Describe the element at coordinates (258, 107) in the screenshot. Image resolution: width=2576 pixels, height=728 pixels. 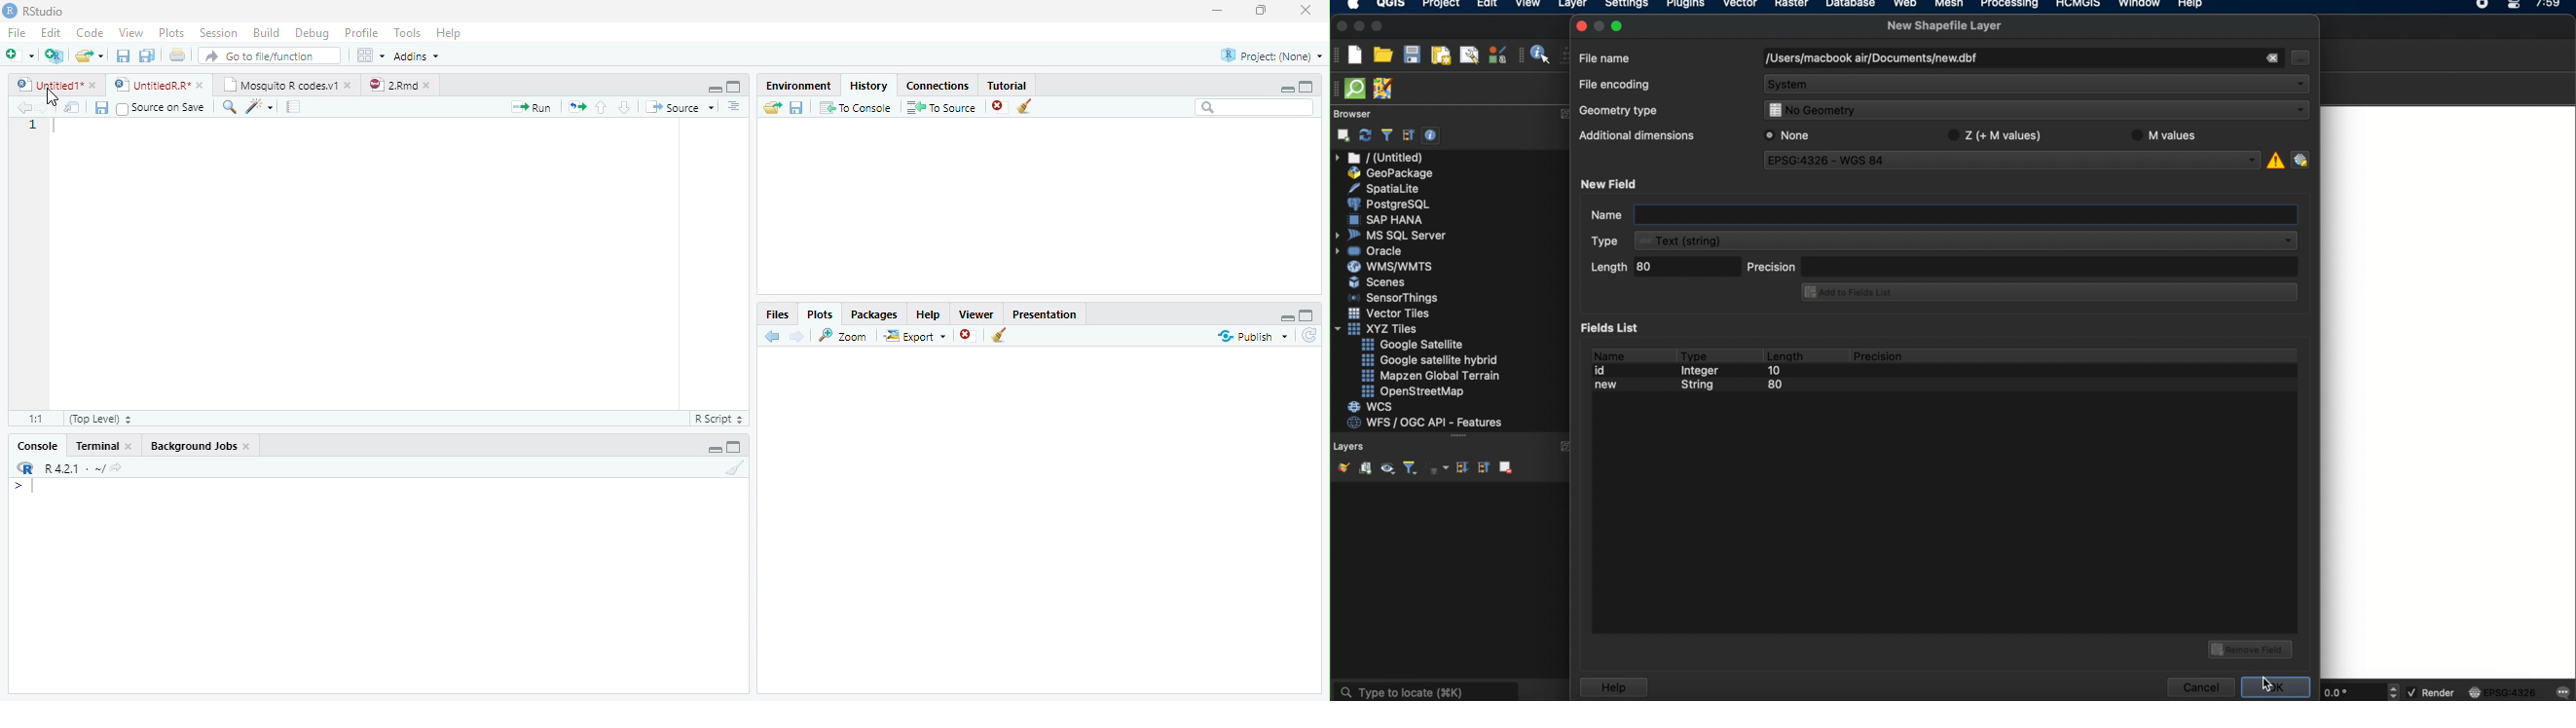
I see `Code Tools` at that location.